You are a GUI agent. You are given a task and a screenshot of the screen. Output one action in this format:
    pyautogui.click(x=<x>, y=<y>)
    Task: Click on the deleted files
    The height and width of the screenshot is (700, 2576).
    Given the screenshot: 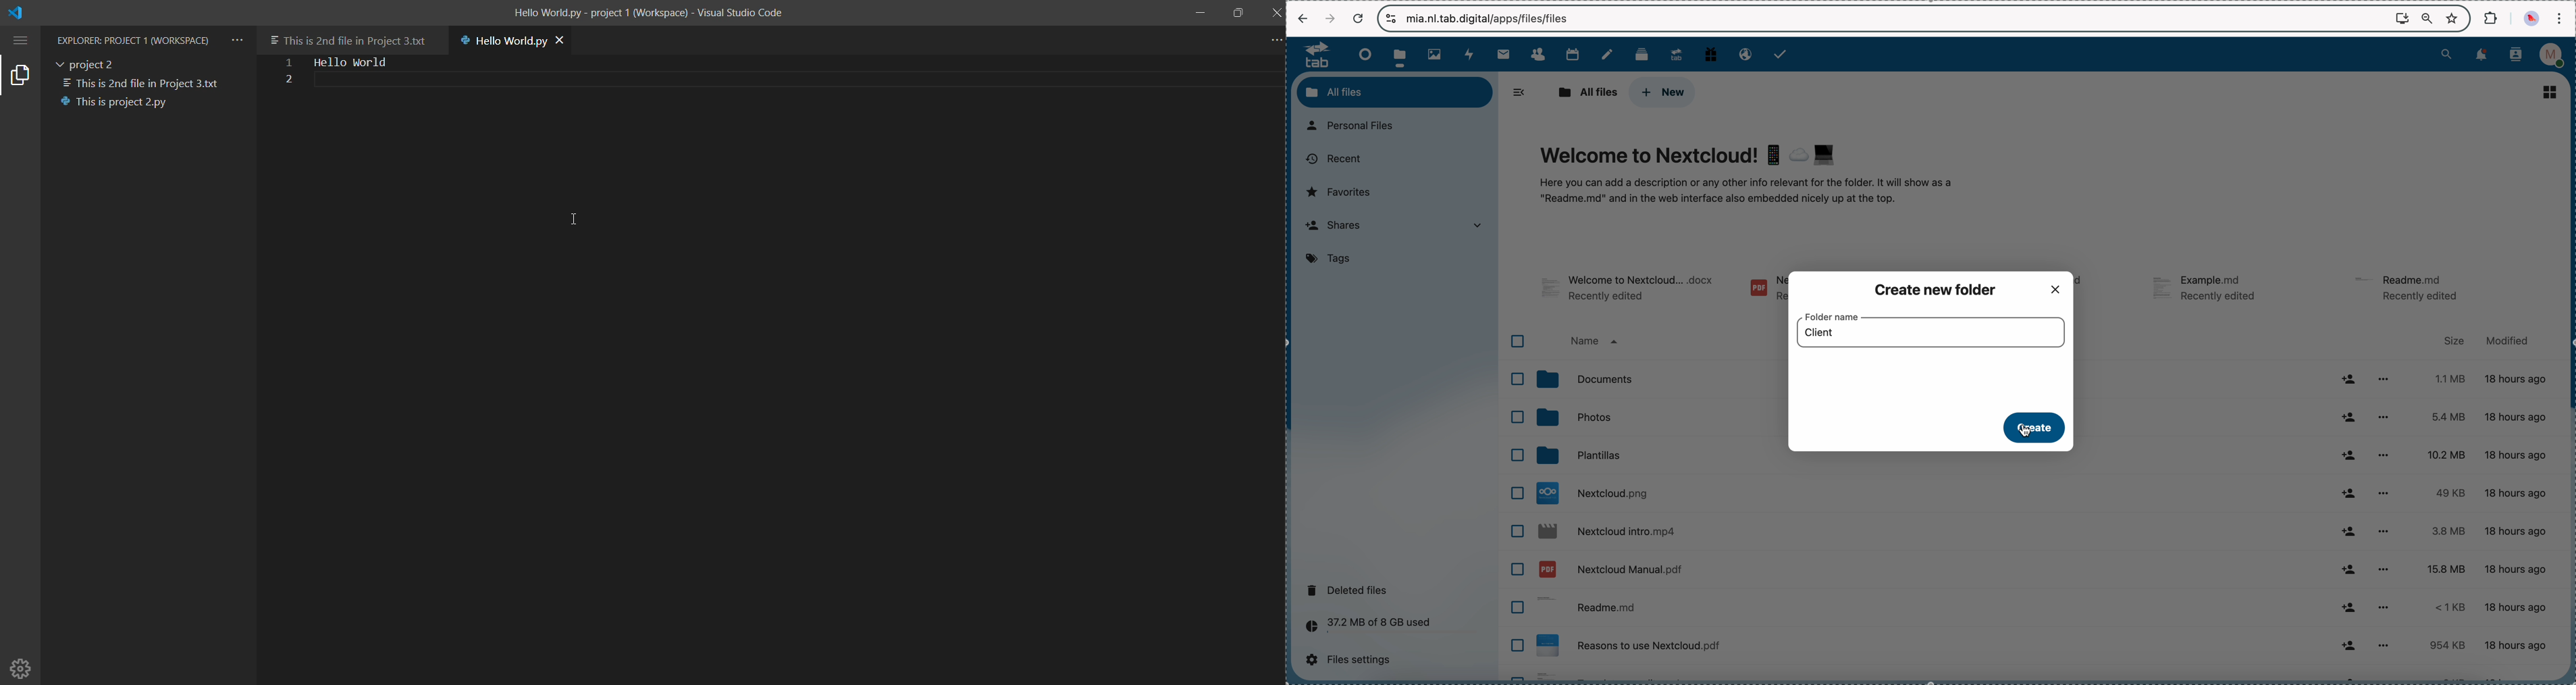 What is the action you would take?
    pyautogui.click(x=1351, y=590)
    